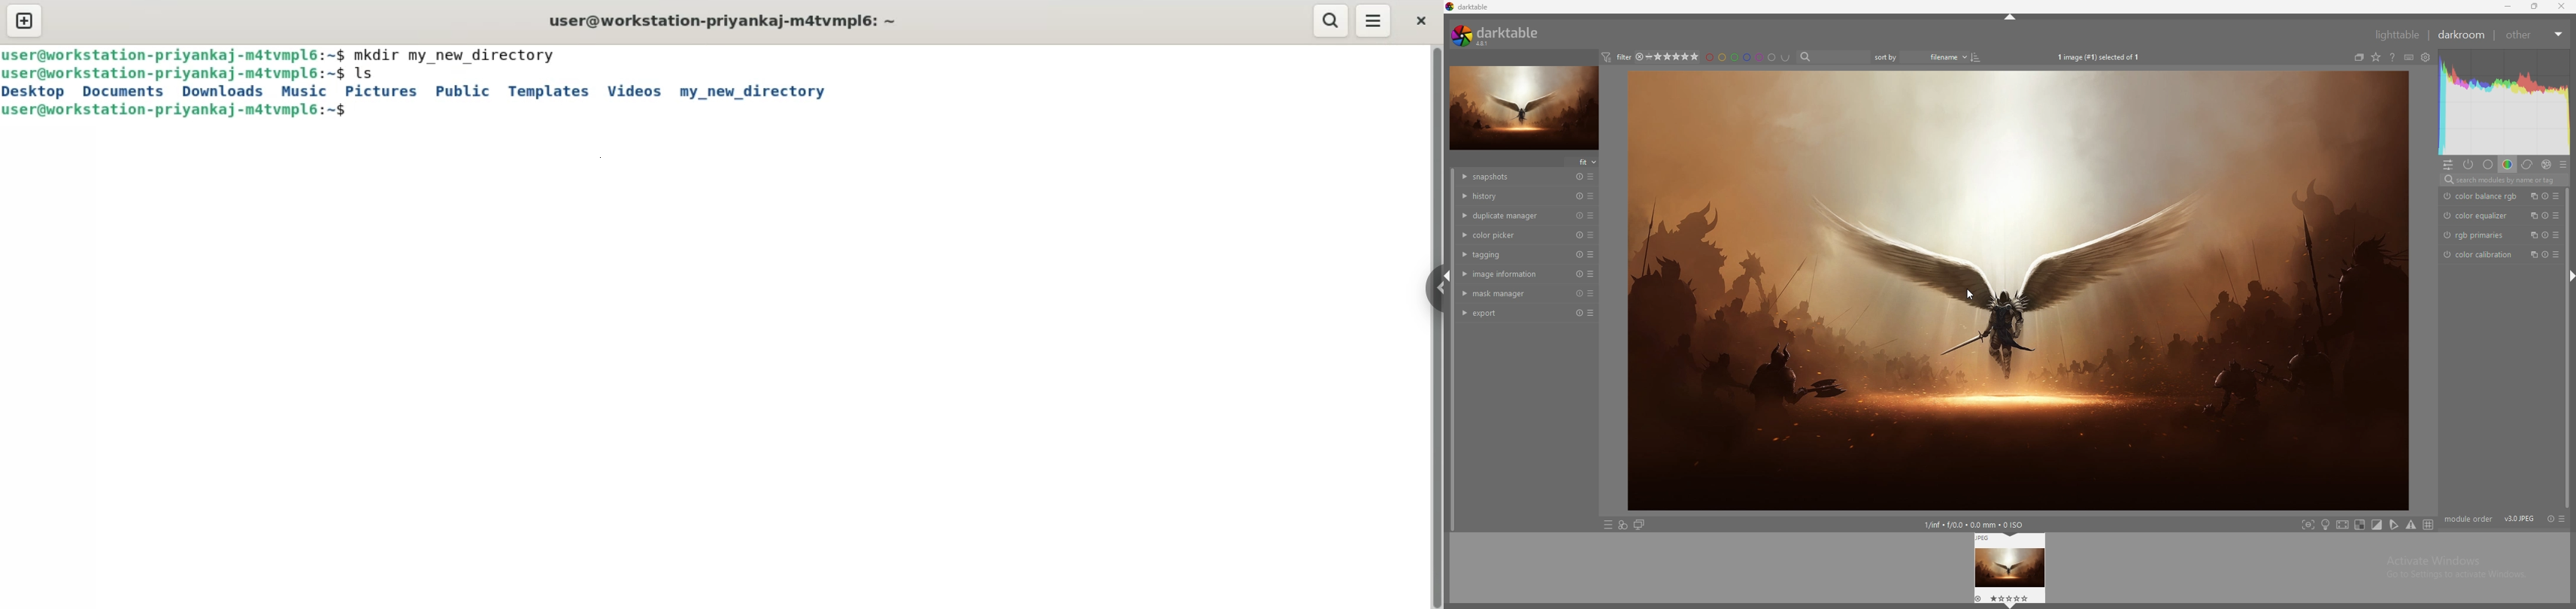  Describe the element at coordinates (2508, 165) in the screenshot. I see `color` at that location.